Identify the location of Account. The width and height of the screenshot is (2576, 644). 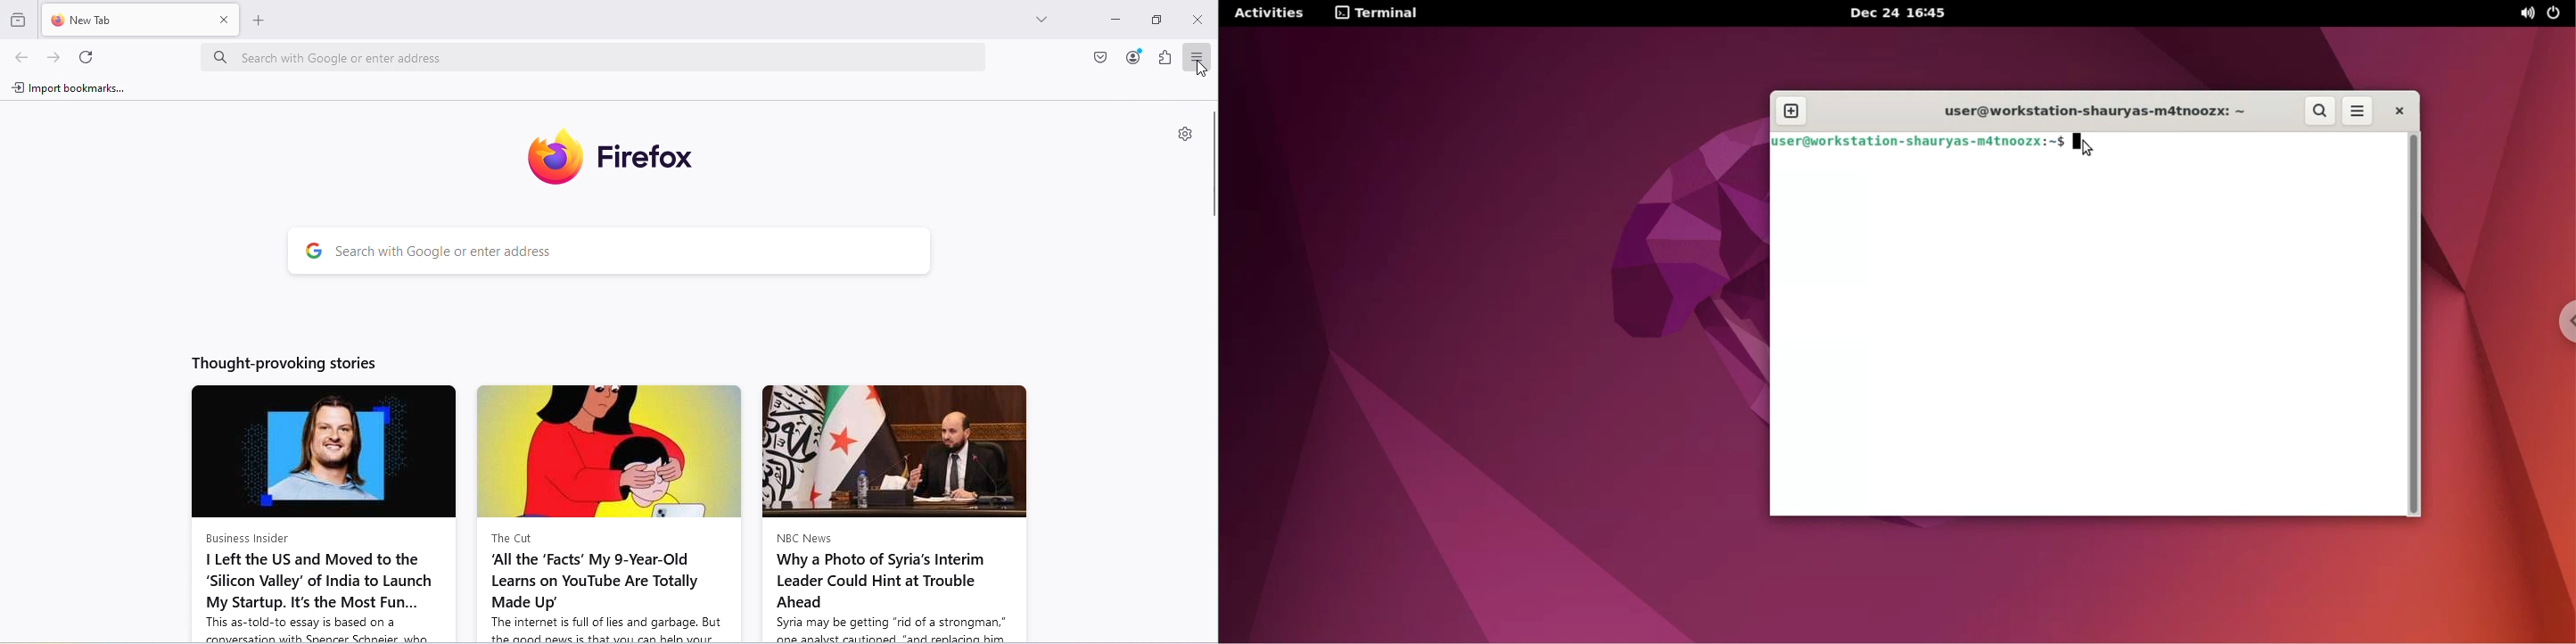
(1133, 58).